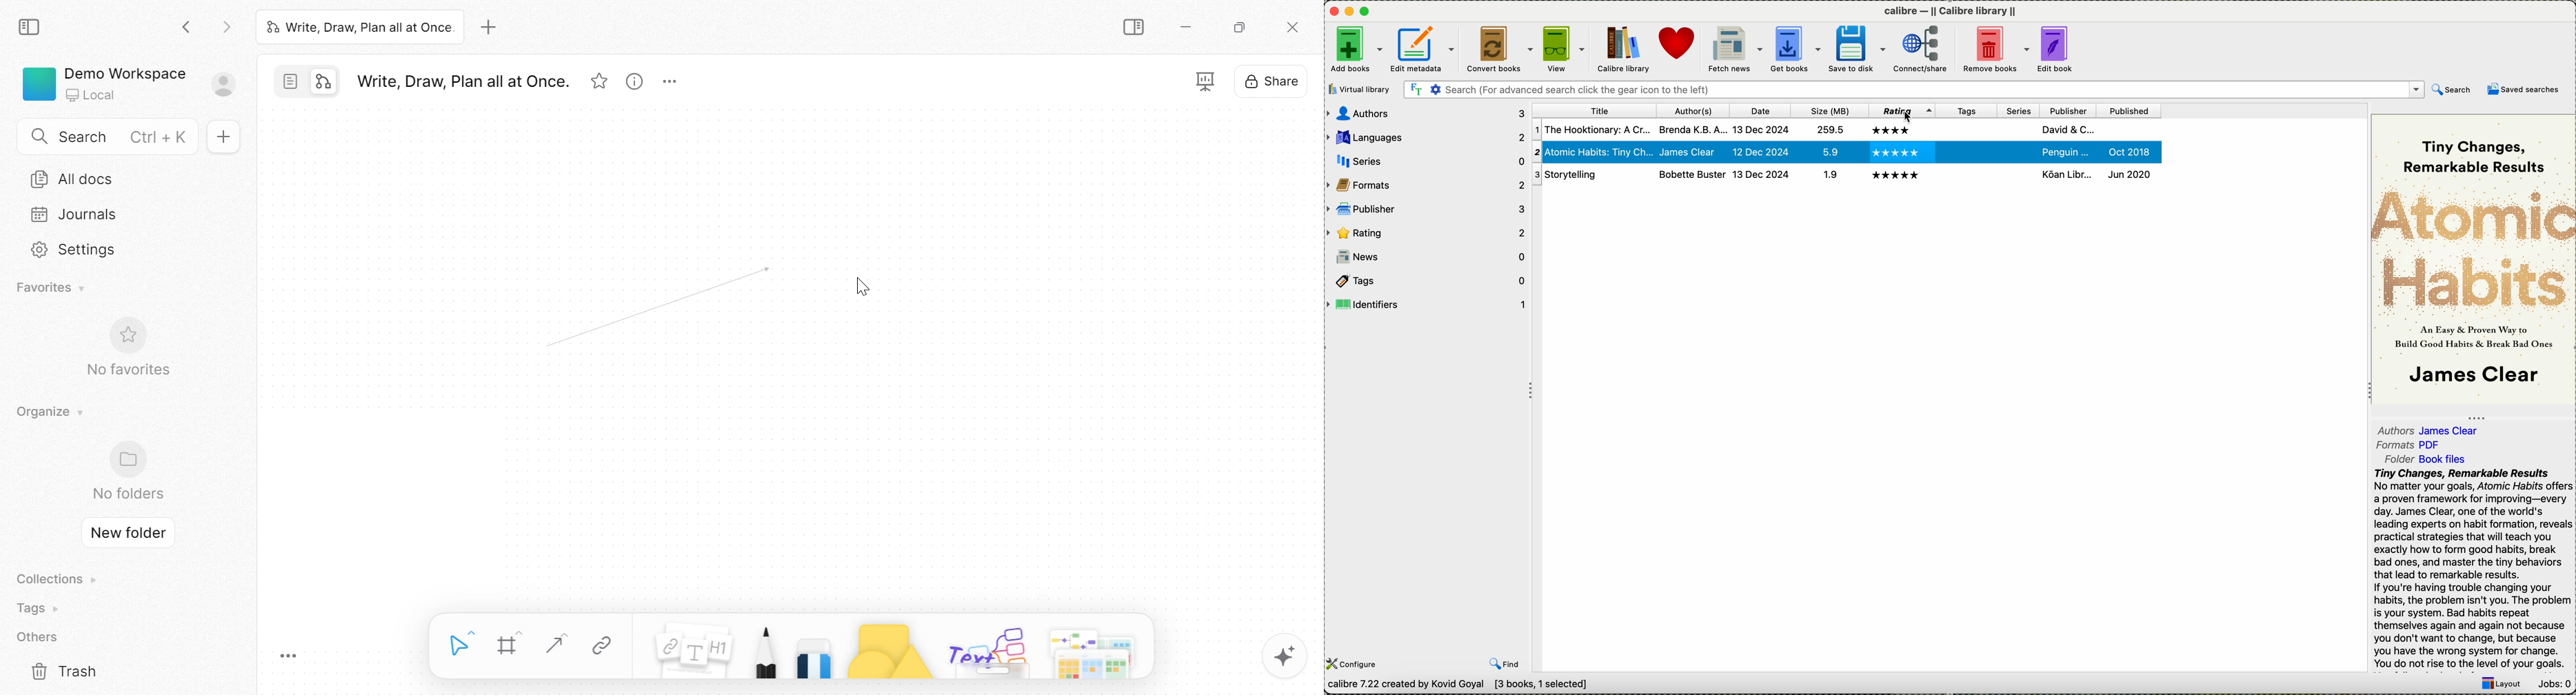 This screenshot has height=700, width=2576. What do you see at coordinates (2476, 336) in the screenshot?
I see `An easy & Proven way to Build Good Habits & Break Bad Ones` at bounding box center [2476, 336].